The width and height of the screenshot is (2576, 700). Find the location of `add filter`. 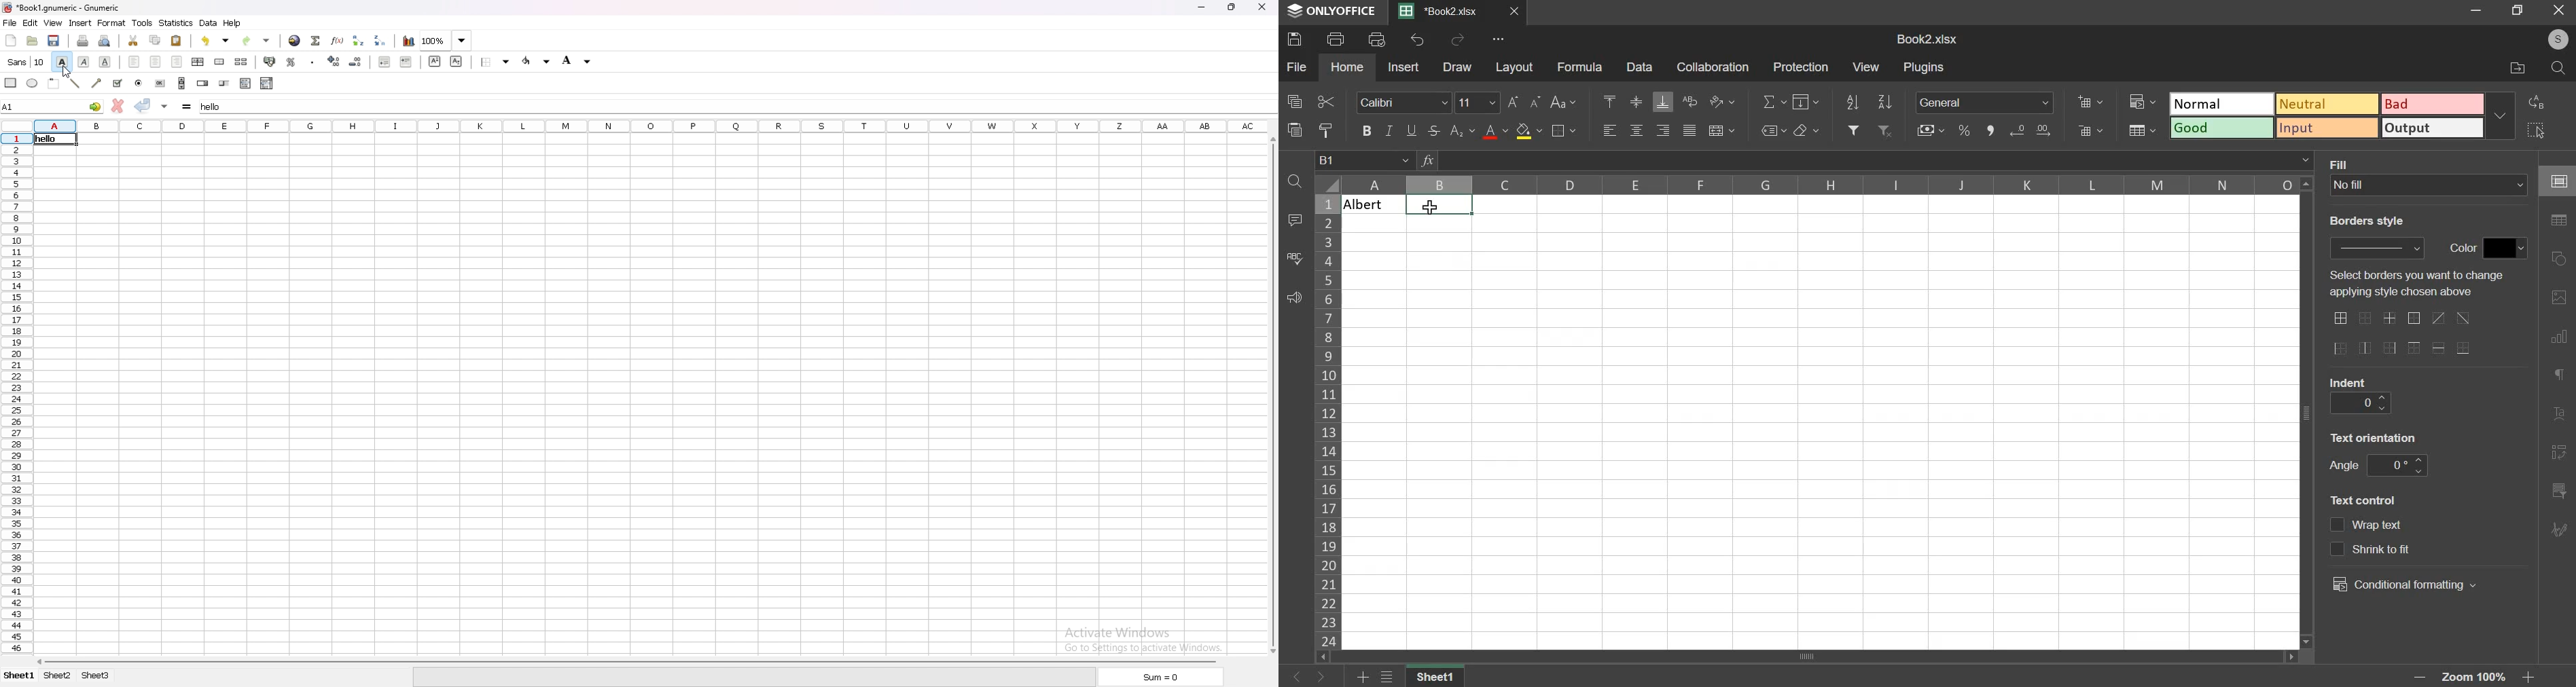

add filter is located at coordinates (1854, 130).